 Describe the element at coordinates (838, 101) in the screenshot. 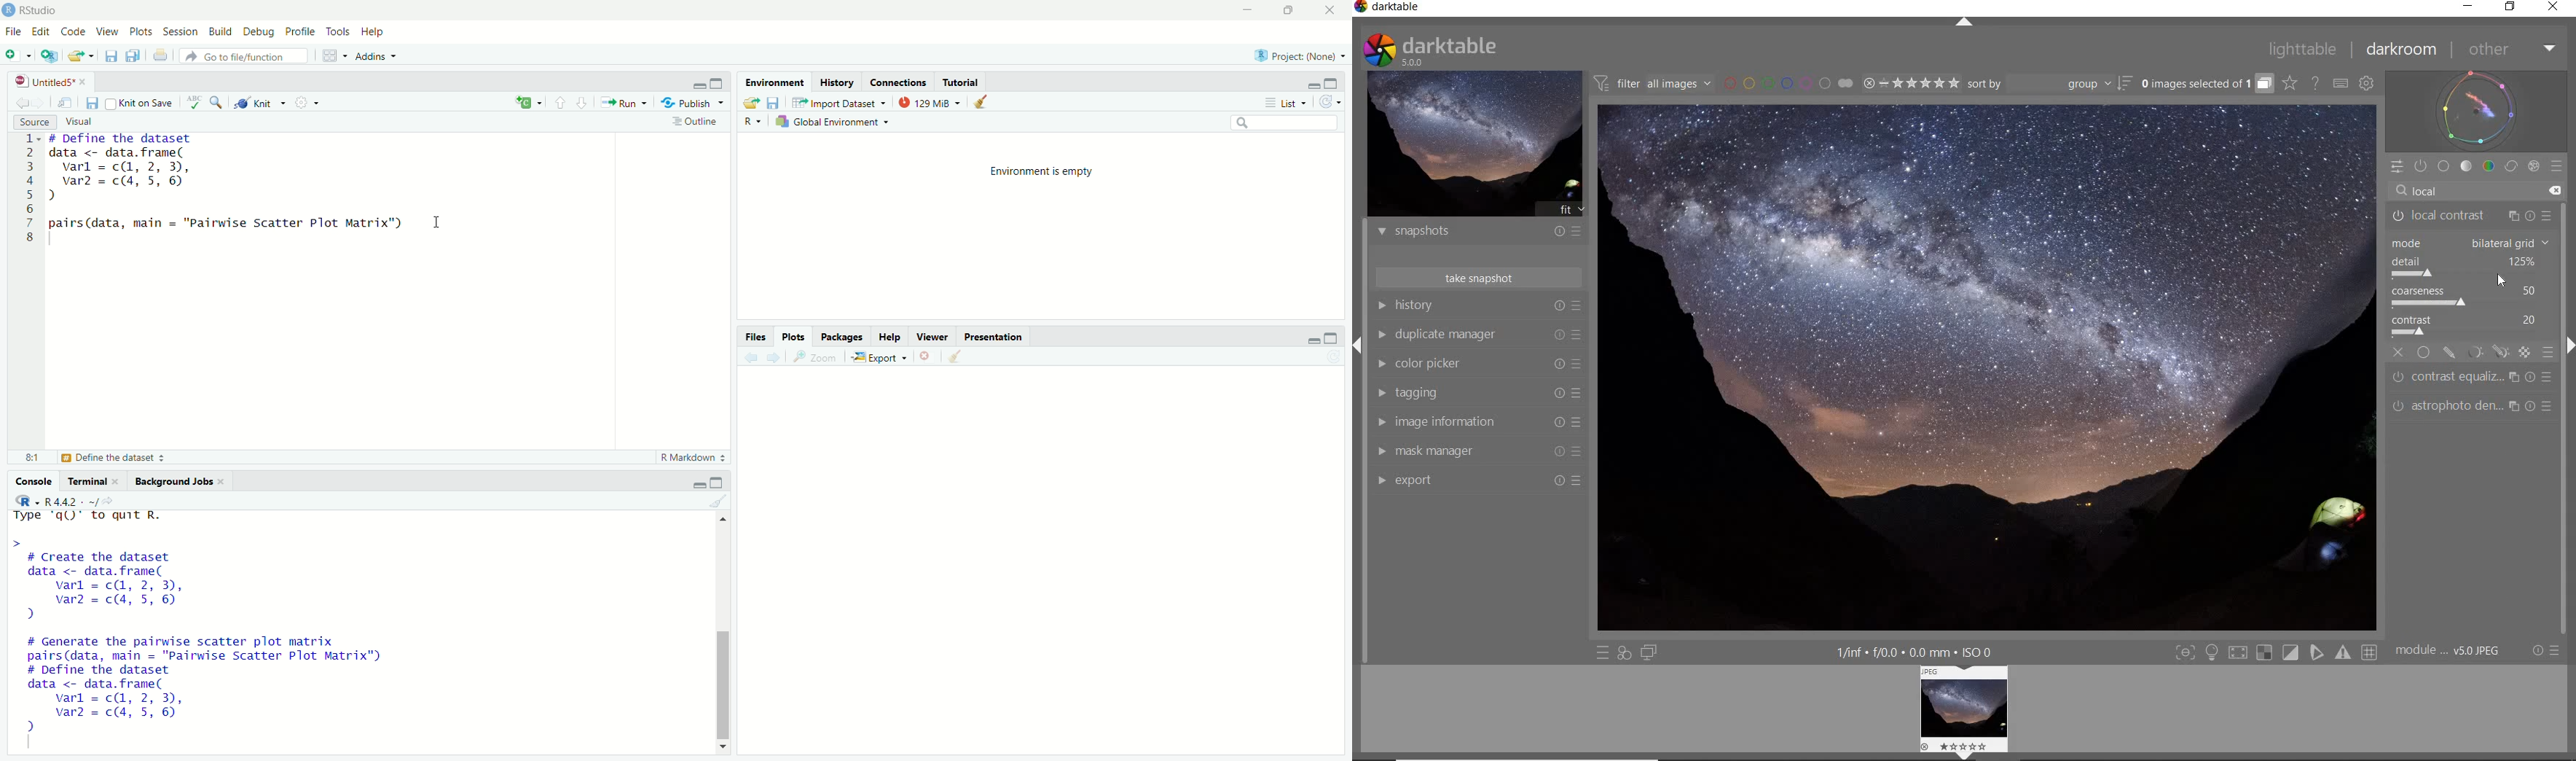

I see `Import Dataset` at that location.